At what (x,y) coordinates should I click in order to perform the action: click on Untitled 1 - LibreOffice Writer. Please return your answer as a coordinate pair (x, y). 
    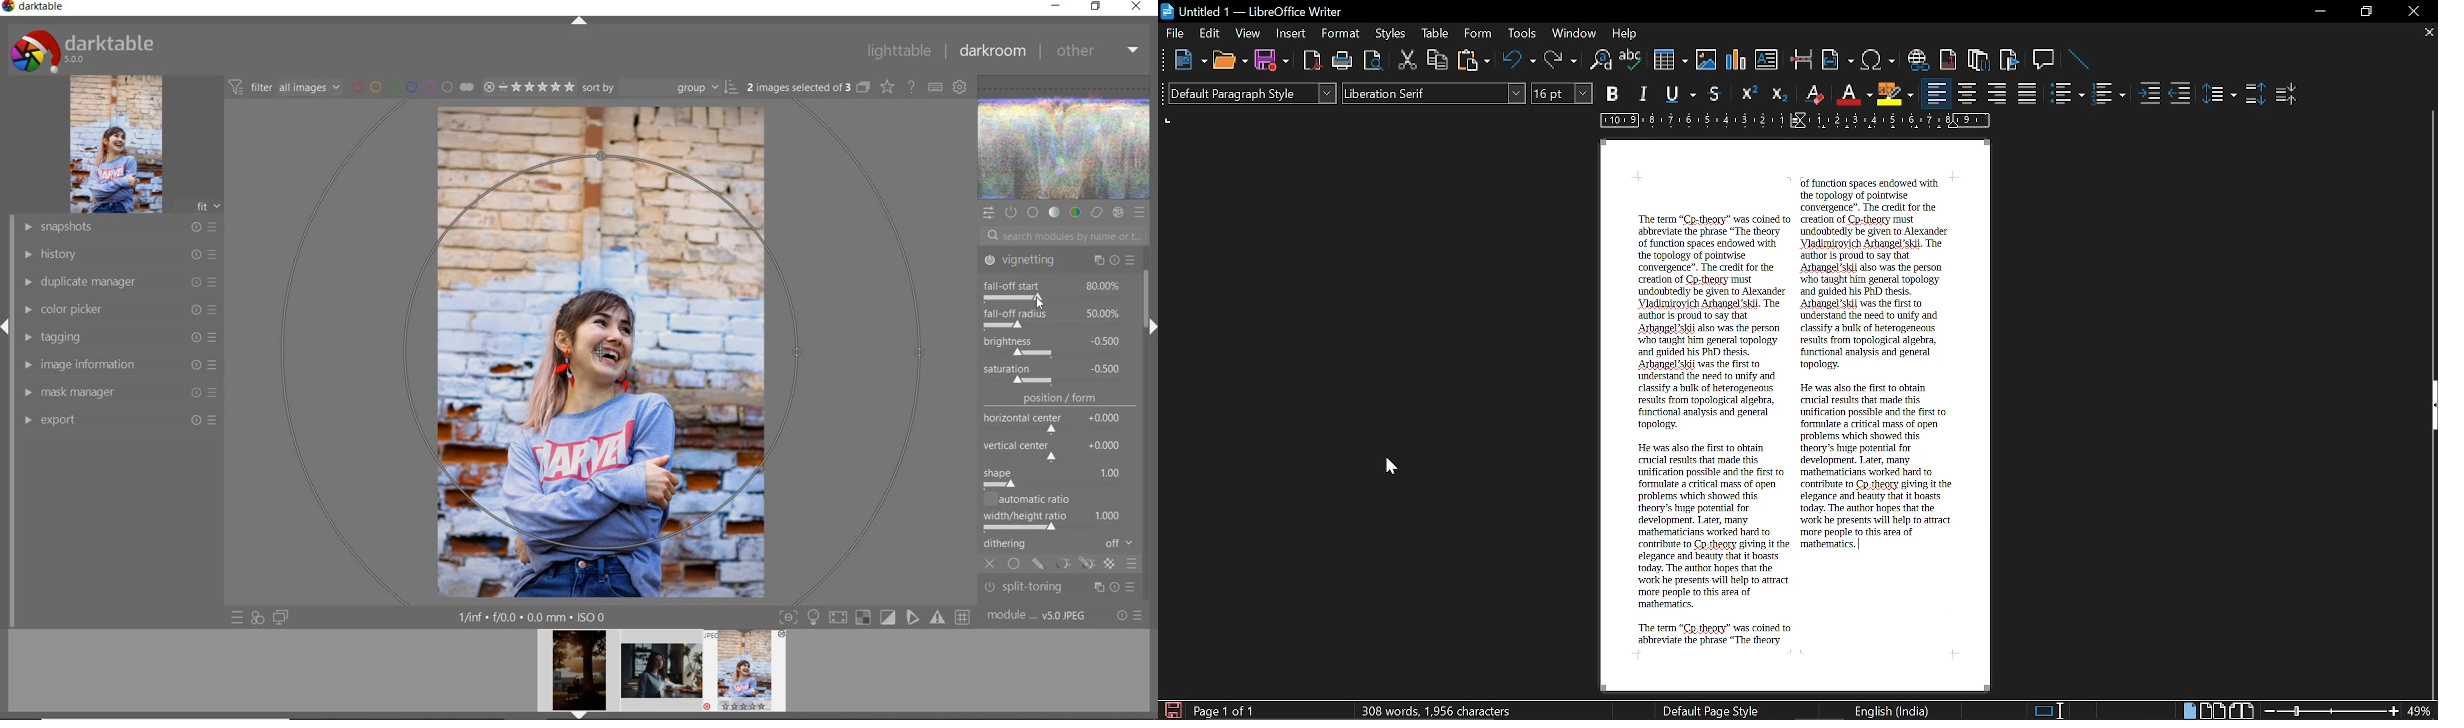
    Looking at the image, I should click on (1252, 11).